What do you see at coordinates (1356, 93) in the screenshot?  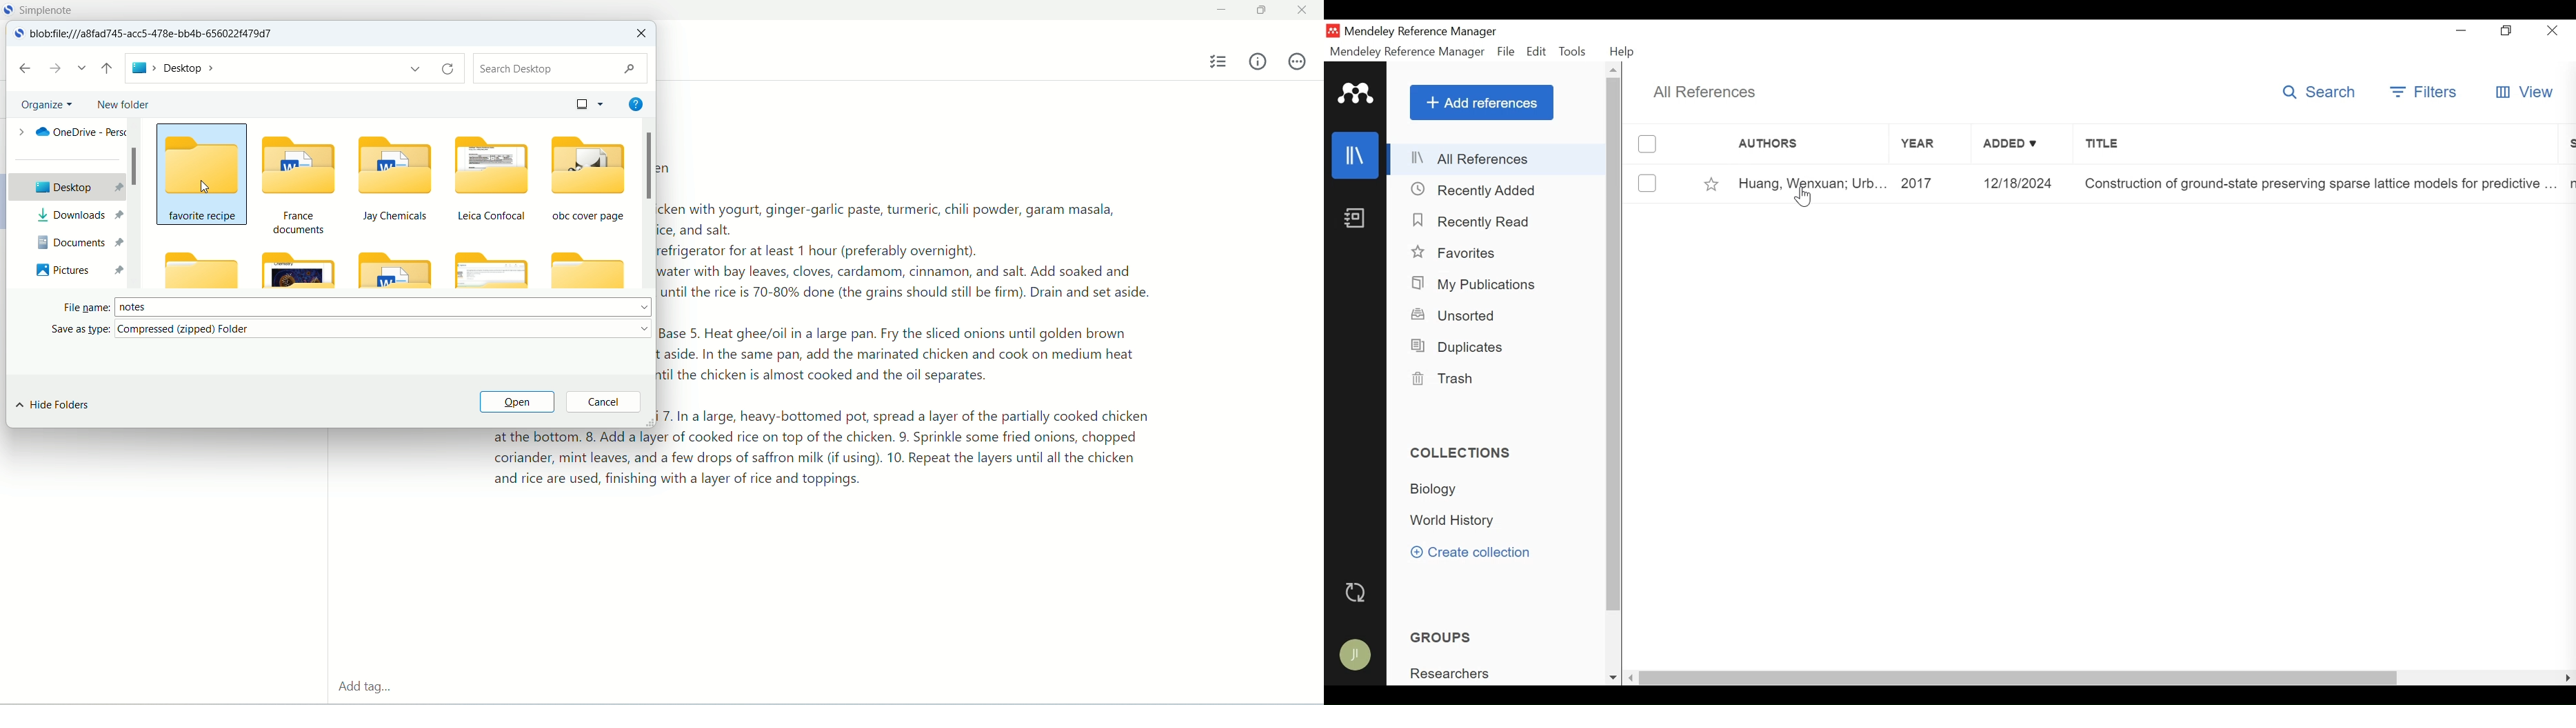 I see `Mendeley Logo` at bounding box center [1356, 93].